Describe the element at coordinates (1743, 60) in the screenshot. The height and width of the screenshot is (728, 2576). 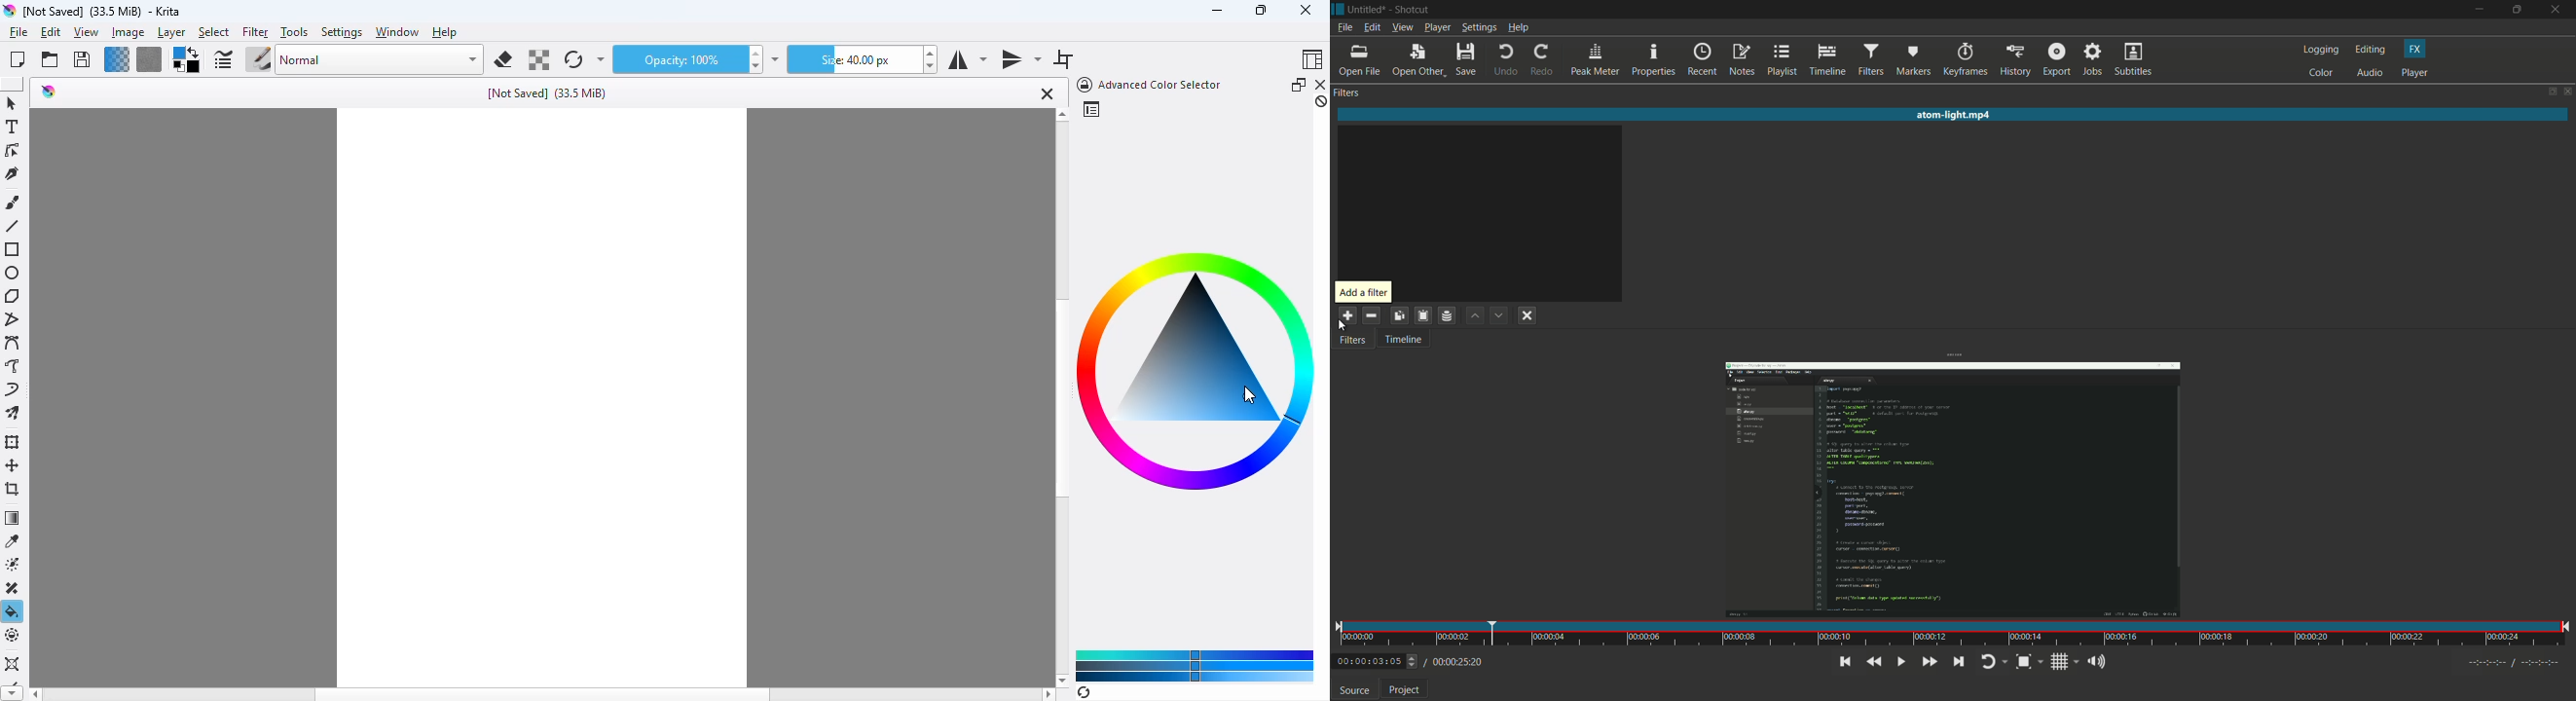
I see `notes` at that location.